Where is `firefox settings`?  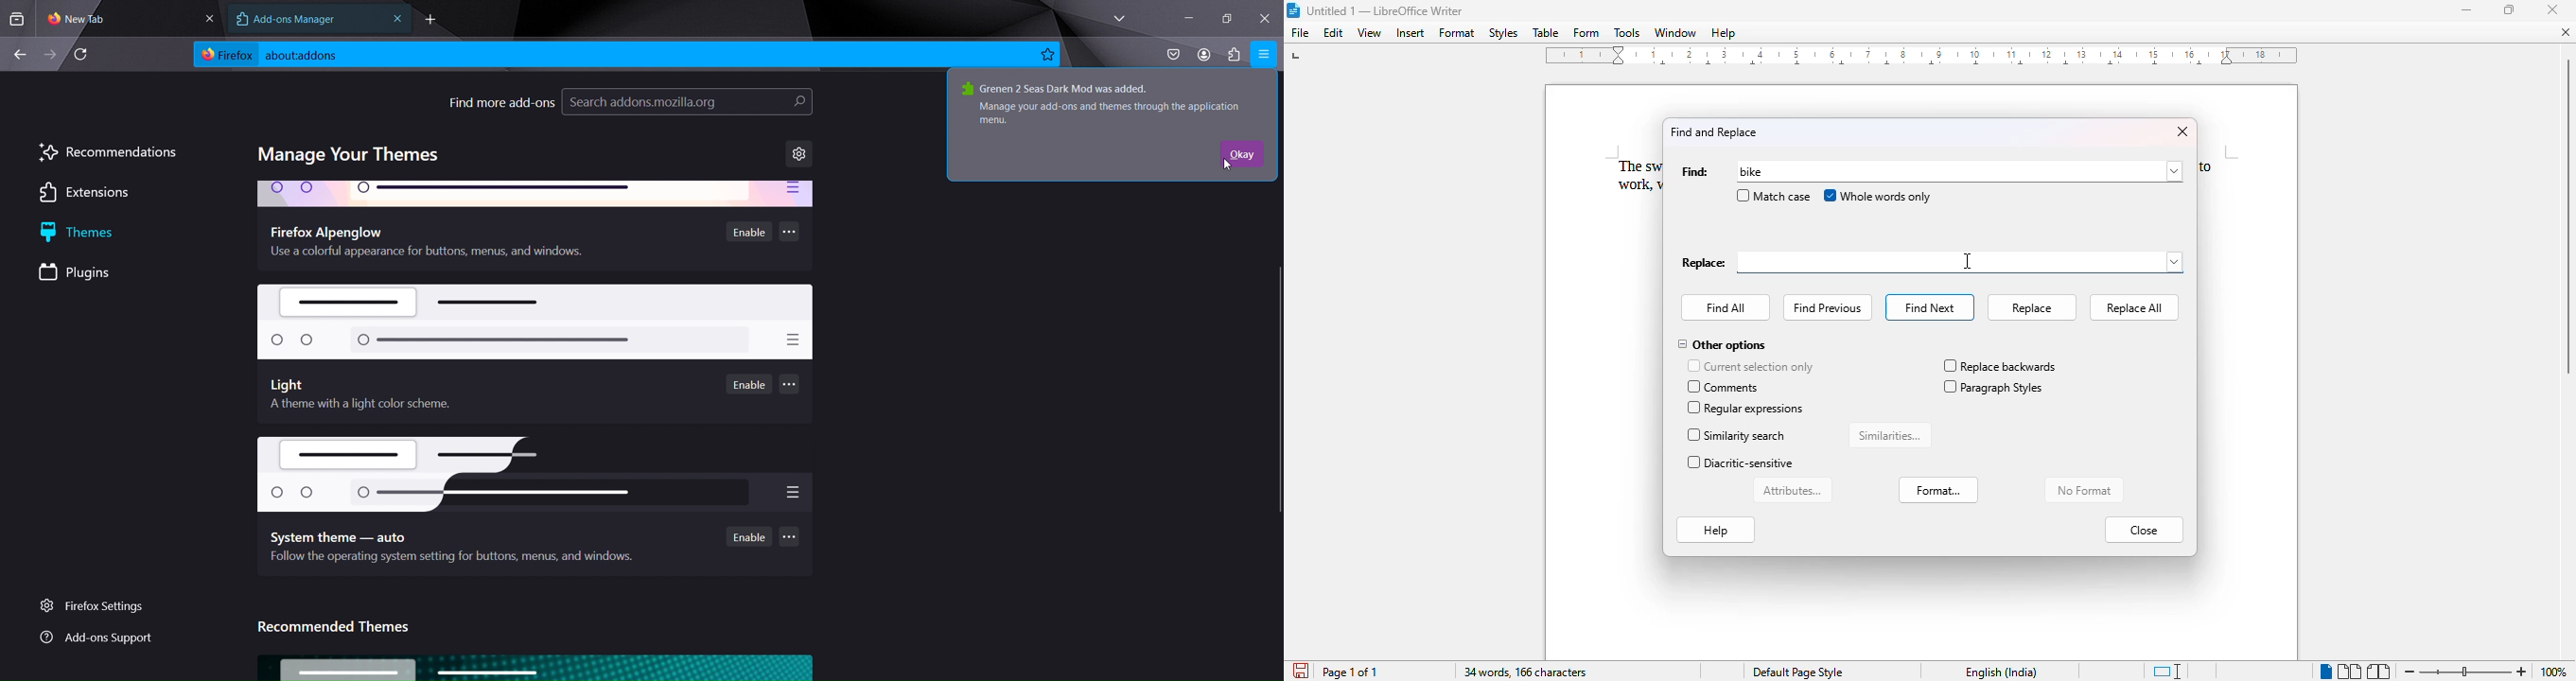
firefox settings is located at coordinates (102, 607).